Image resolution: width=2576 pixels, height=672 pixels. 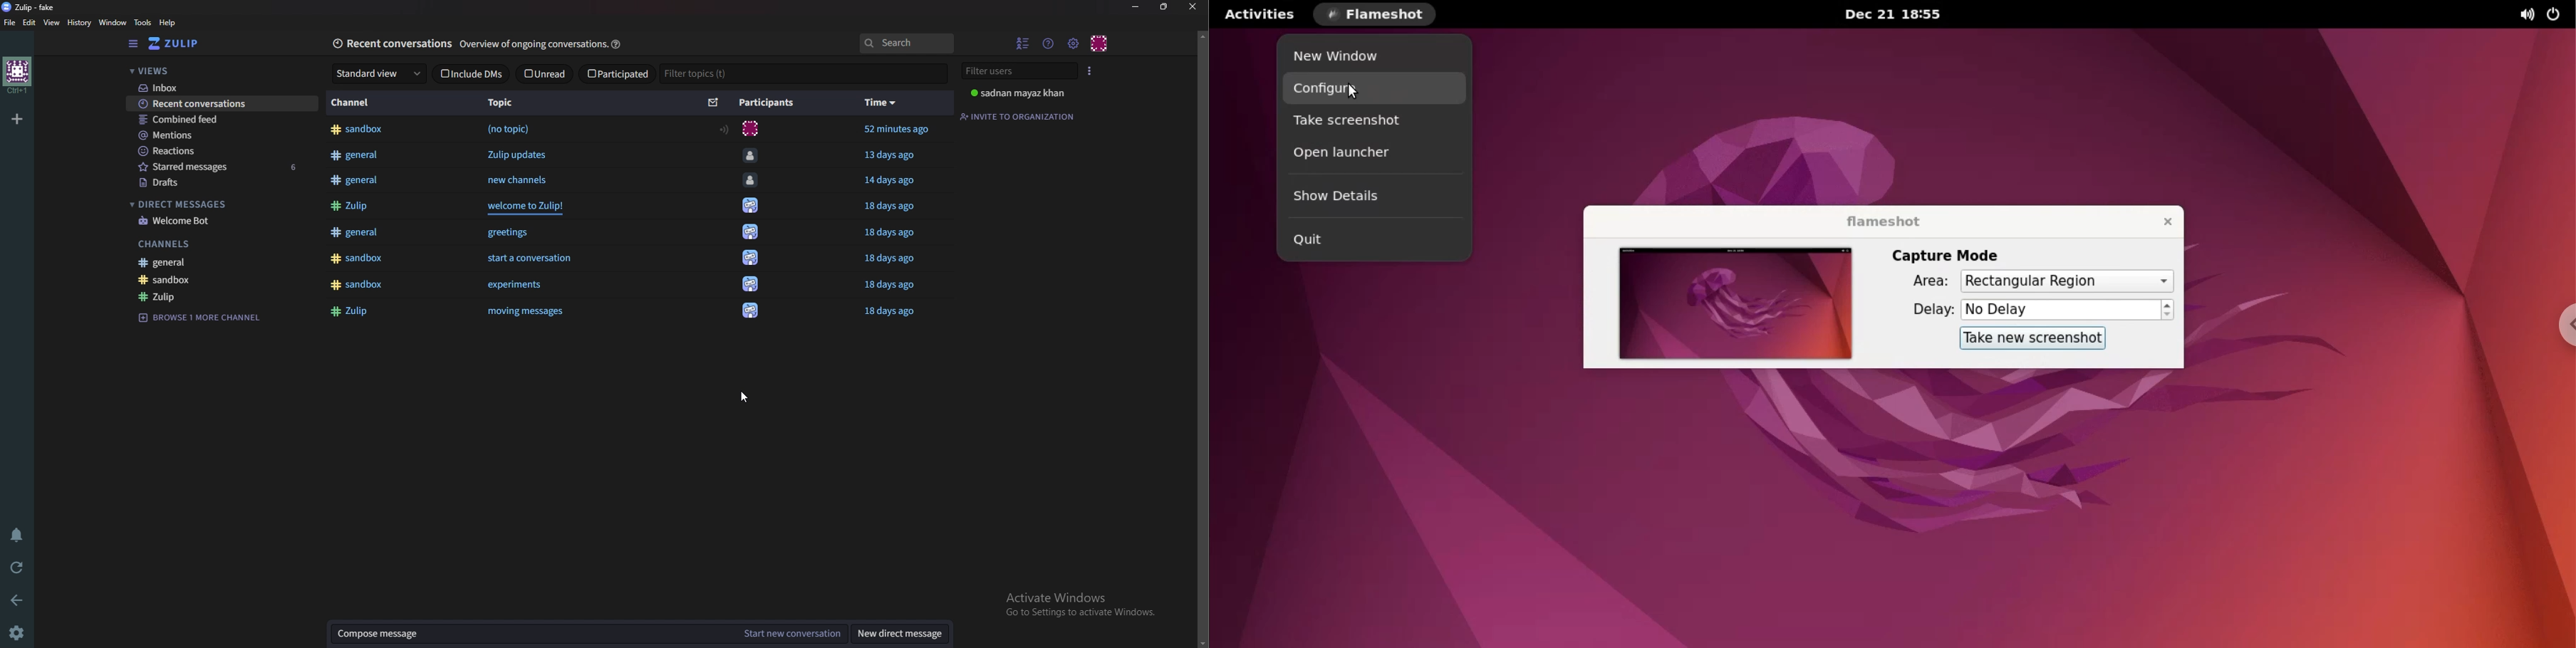 What do you see at coordinates (1376, 152) in the screenshot?
I see `open launcher` at bounding box center [1376, 152].